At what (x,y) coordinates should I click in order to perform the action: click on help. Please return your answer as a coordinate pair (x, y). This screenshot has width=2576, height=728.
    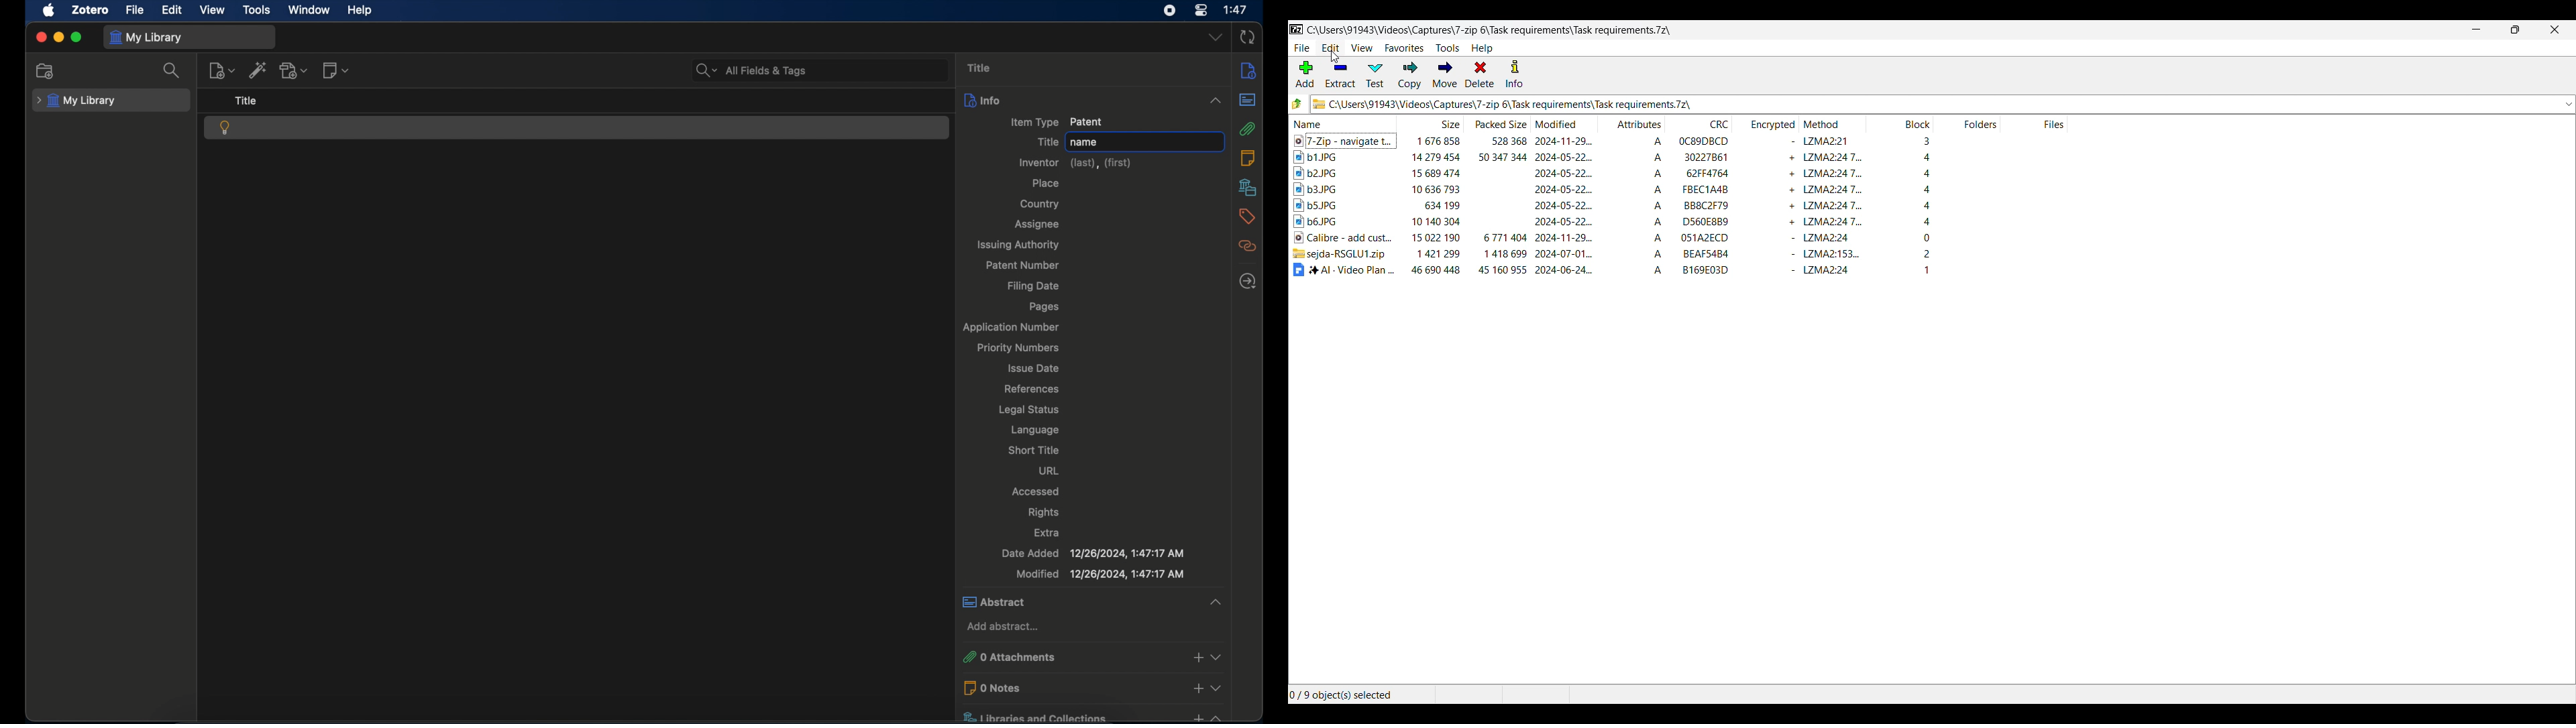
    Looking at the image, I should click on (360, 11).